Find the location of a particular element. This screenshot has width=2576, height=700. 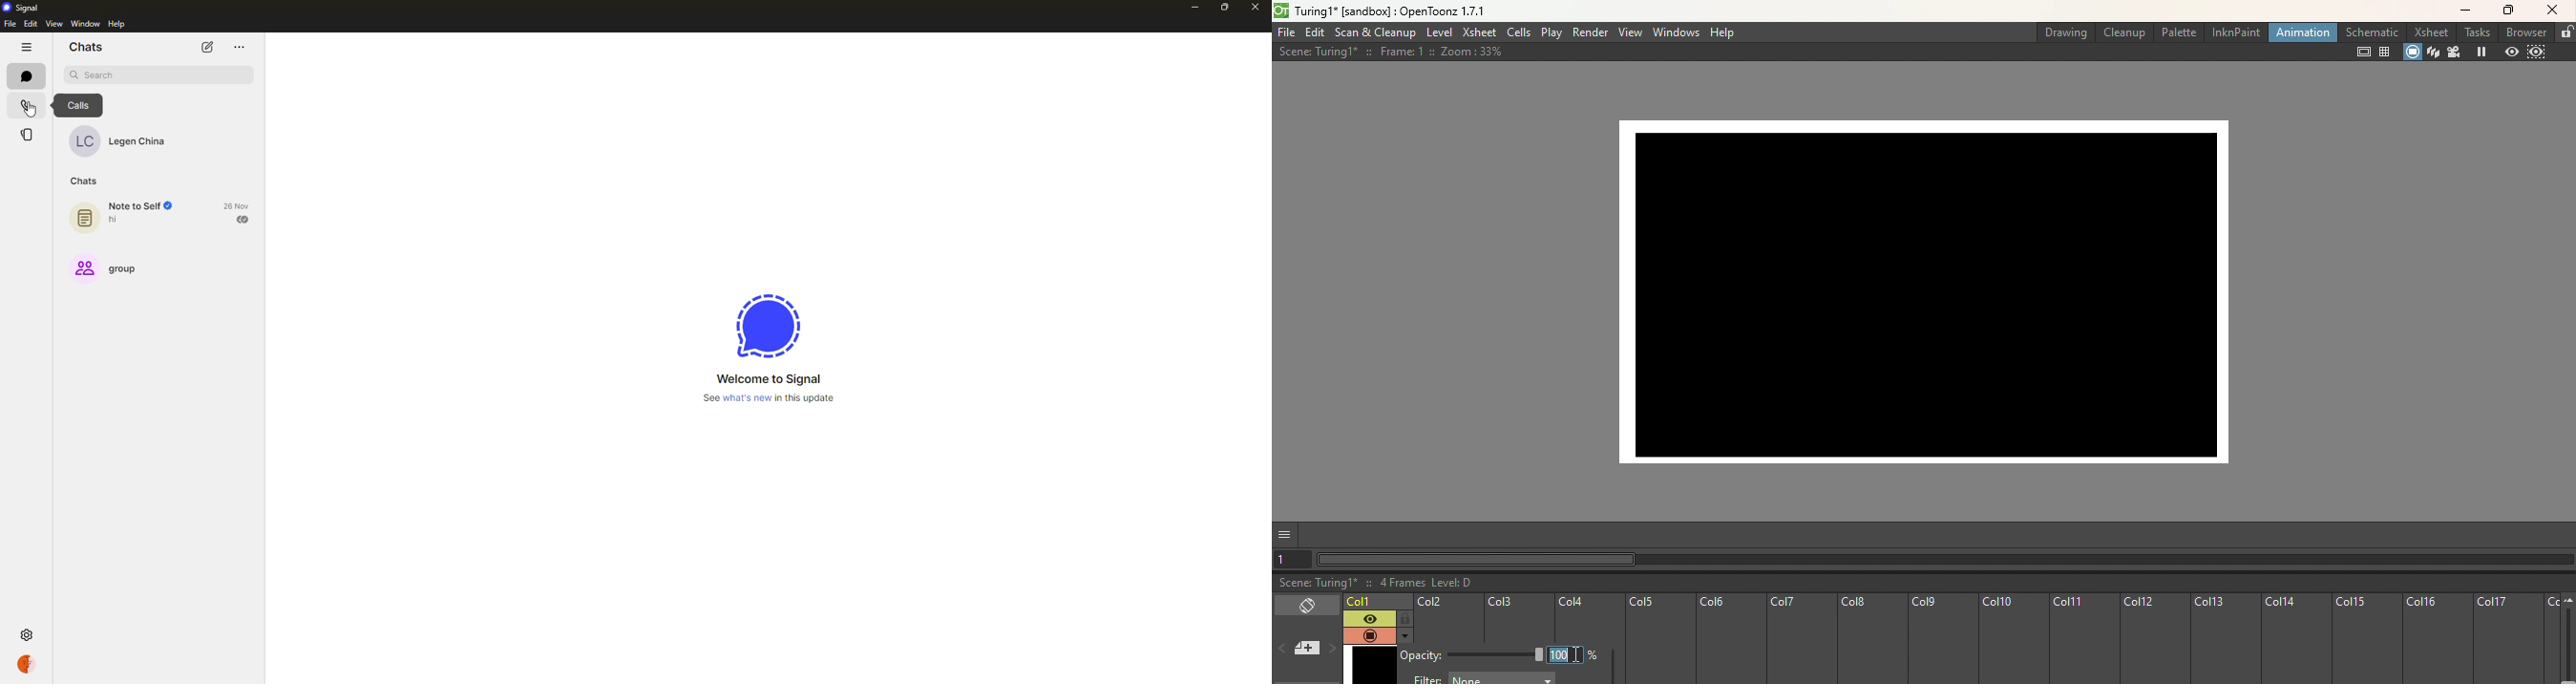

chats is located at coordinates (26, 77).